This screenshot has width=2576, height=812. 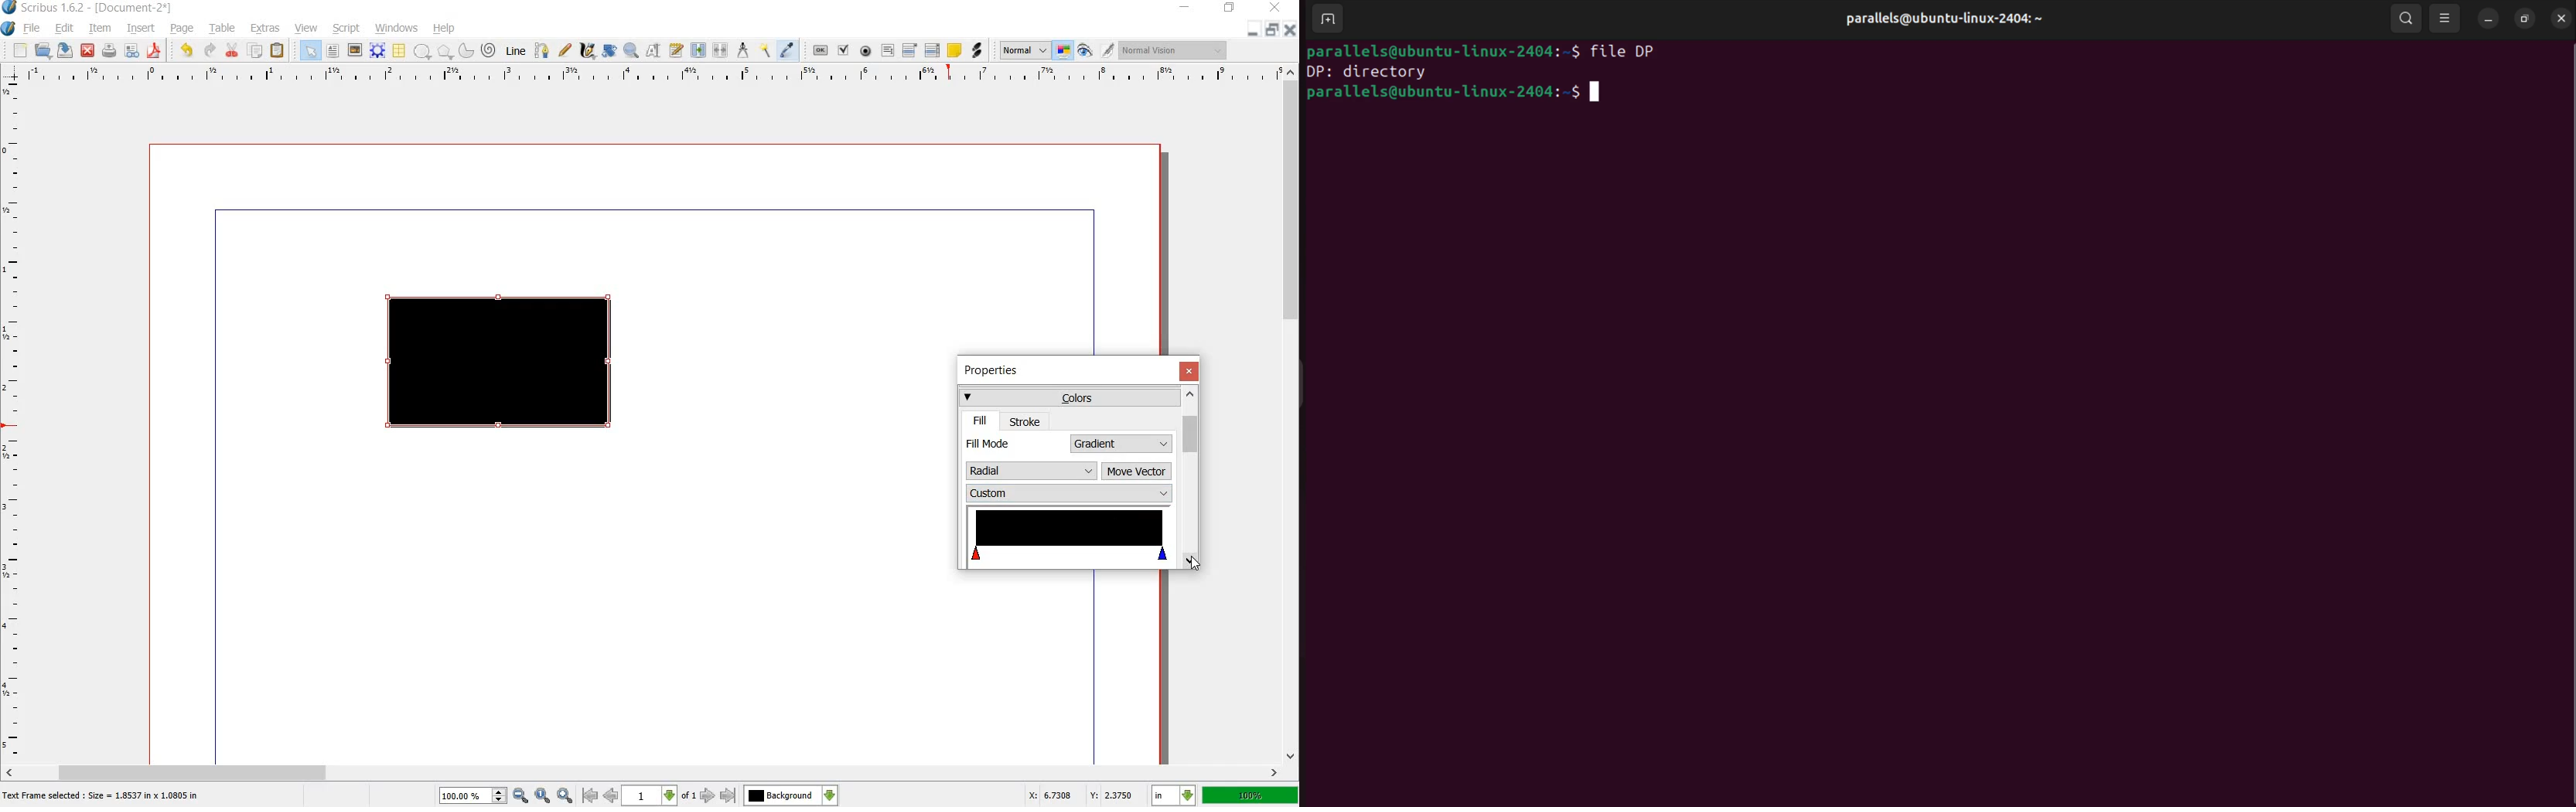 What do you see at coordinates (1068, 397) in the screenshot?
I see `colors` at bounding box center [1068, 397].